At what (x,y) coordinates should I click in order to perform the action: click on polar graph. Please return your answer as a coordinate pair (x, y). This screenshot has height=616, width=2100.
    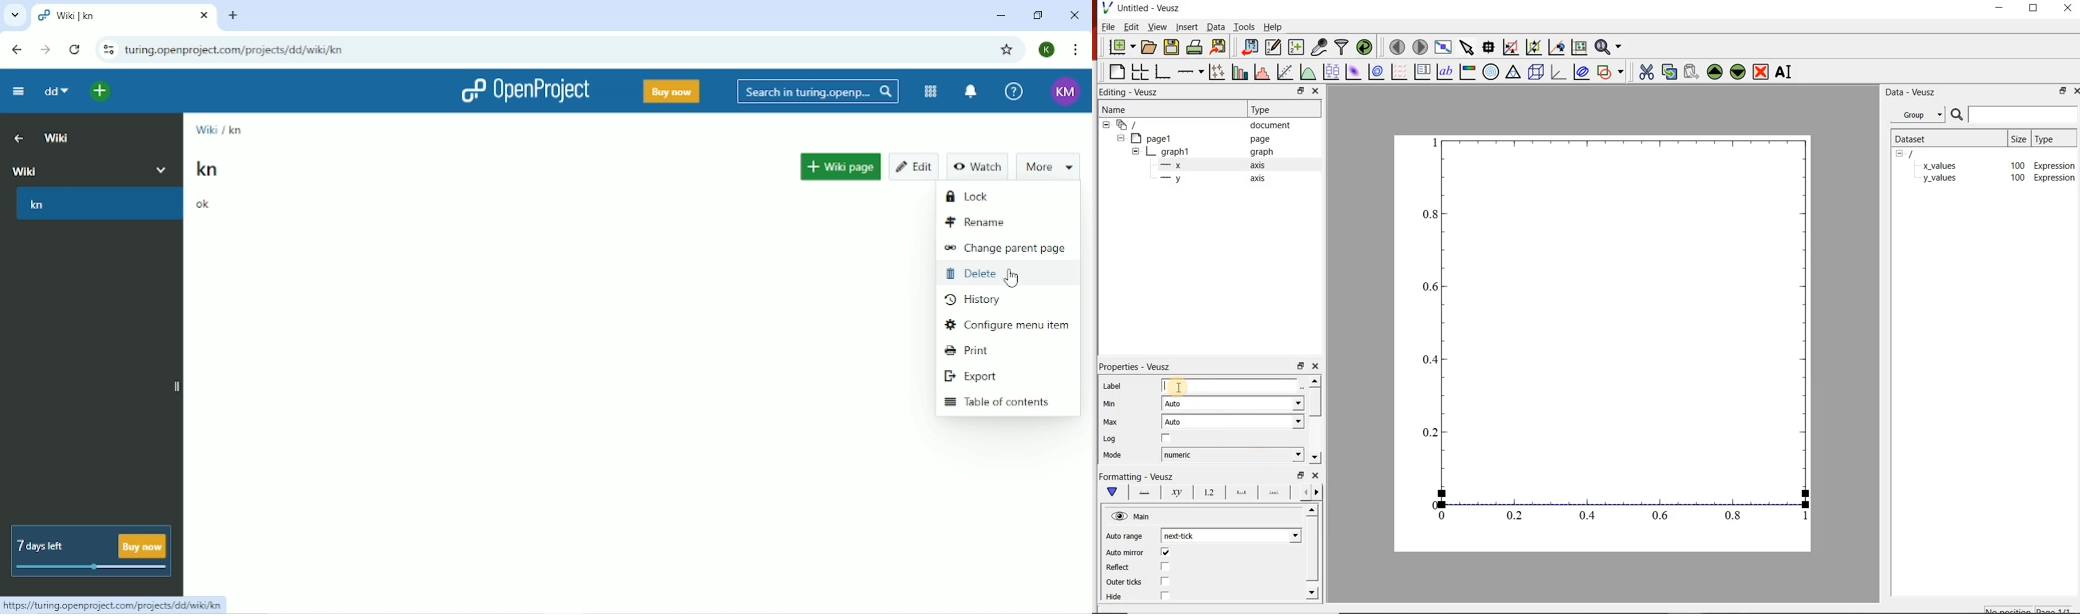
    Looking at the image, I should click on (1491, 73).